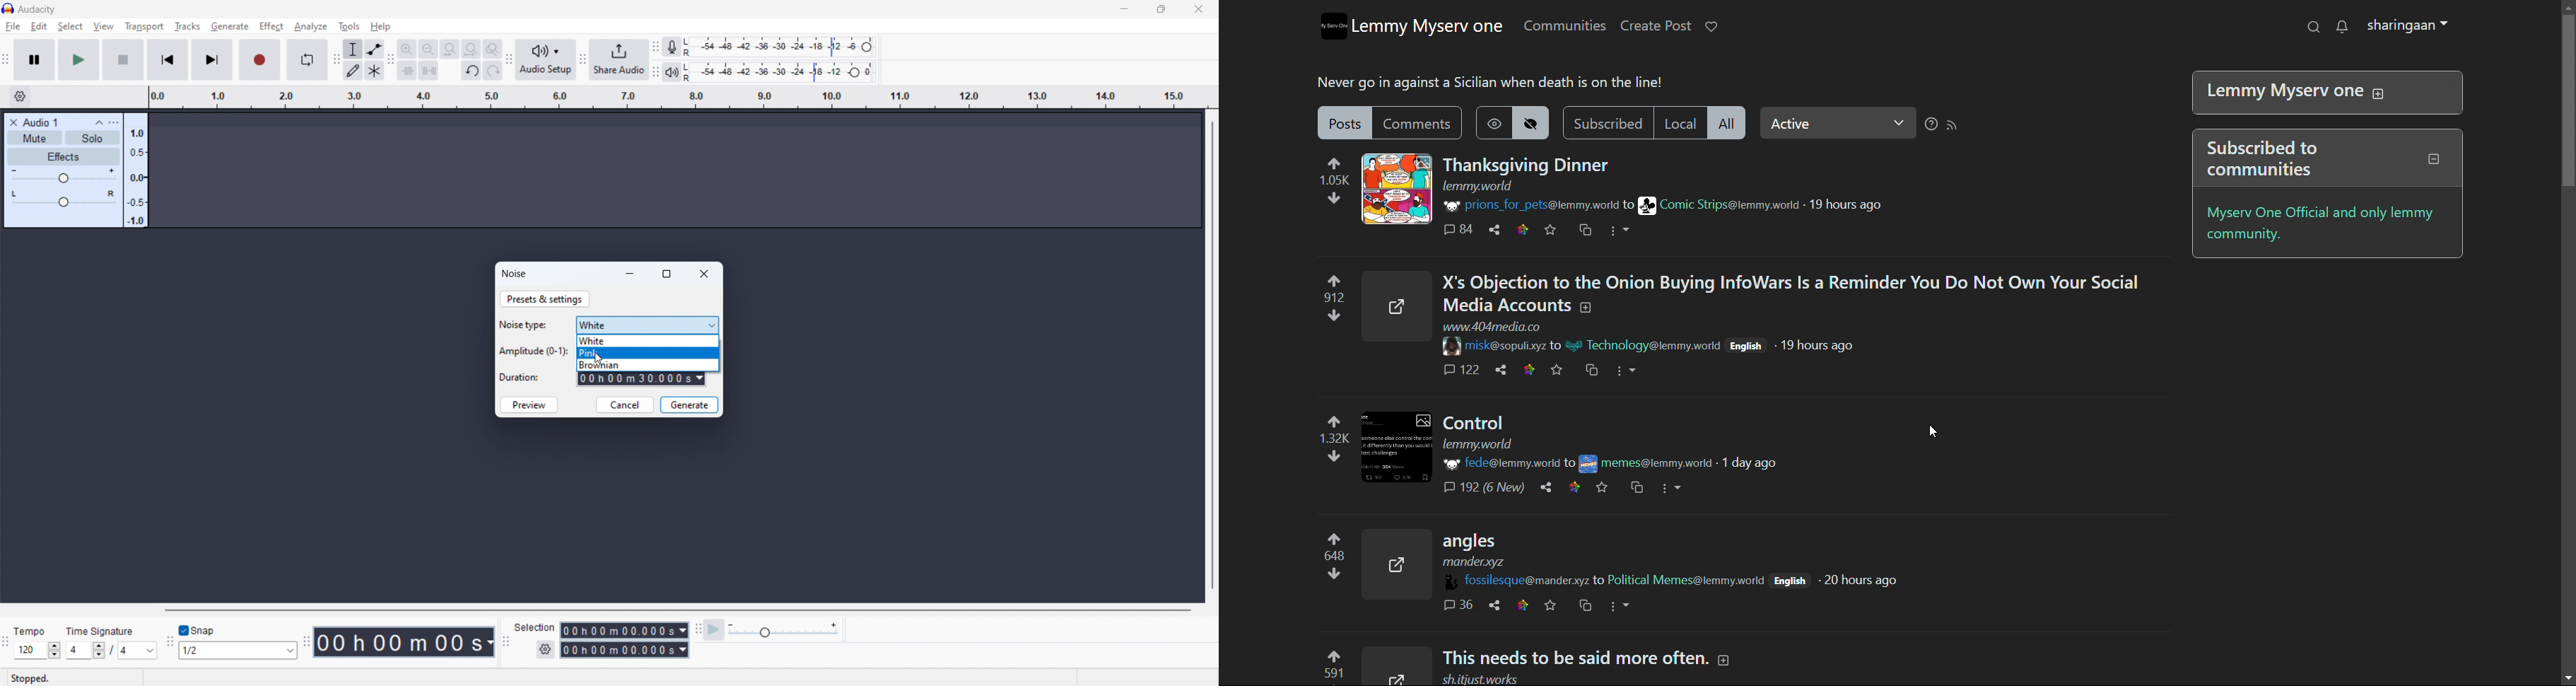 Image resolution: width=2576 pixels, height=700 pixels. I want to click on upvote , so click(1324, 666).